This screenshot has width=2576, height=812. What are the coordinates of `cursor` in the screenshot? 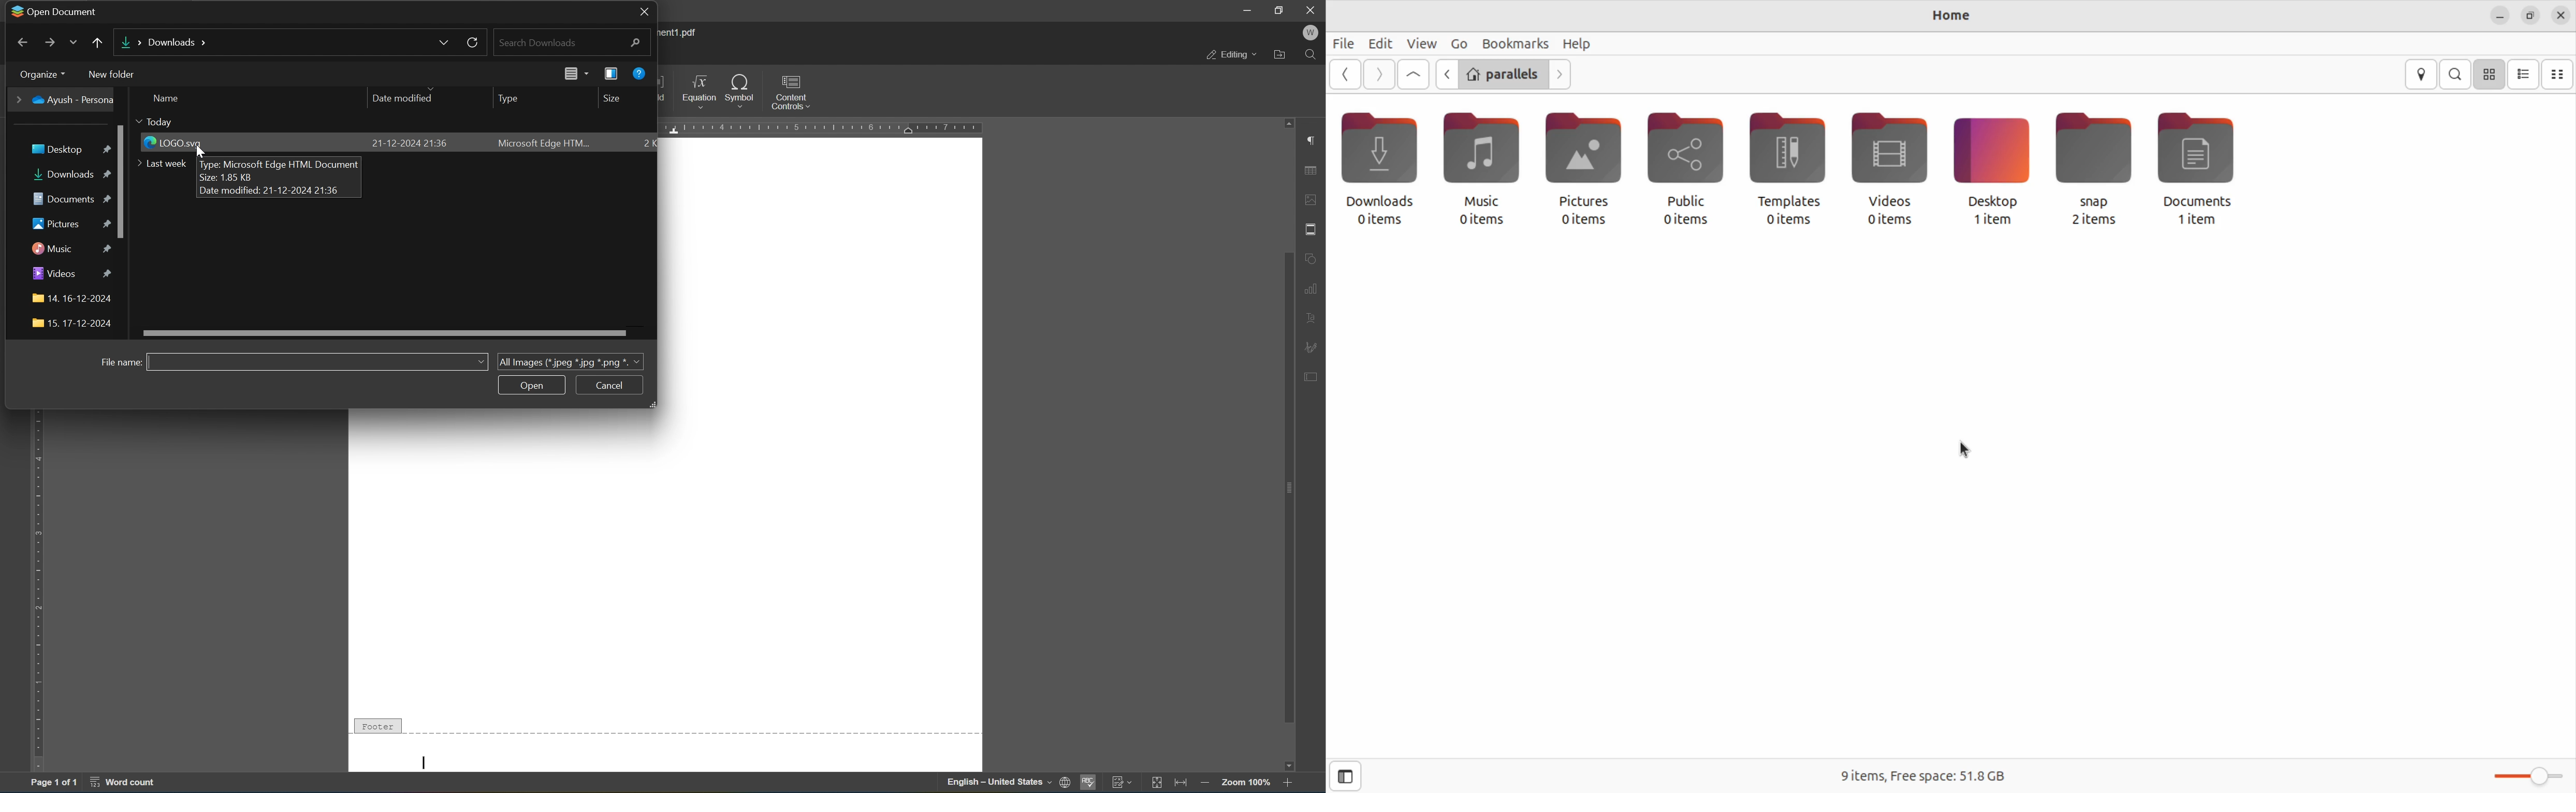 It's located at (201, 154).